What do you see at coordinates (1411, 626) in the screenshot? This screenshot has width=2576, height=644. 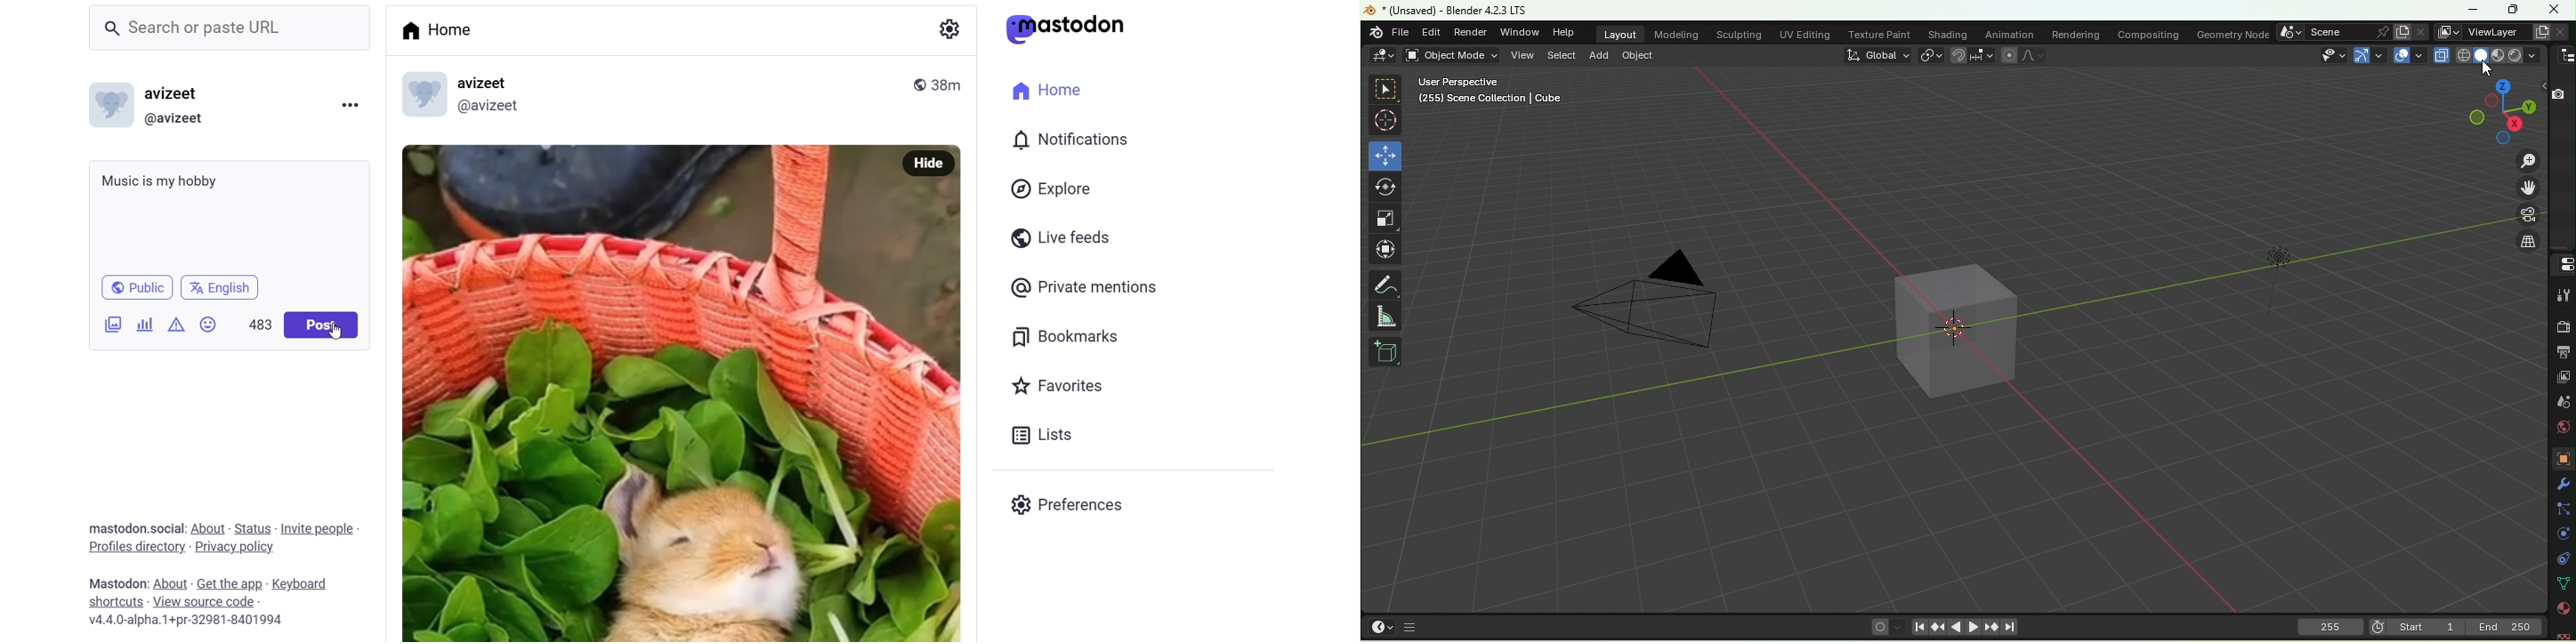 I see `GUI show/hide` at bounding box center [1411, 626].